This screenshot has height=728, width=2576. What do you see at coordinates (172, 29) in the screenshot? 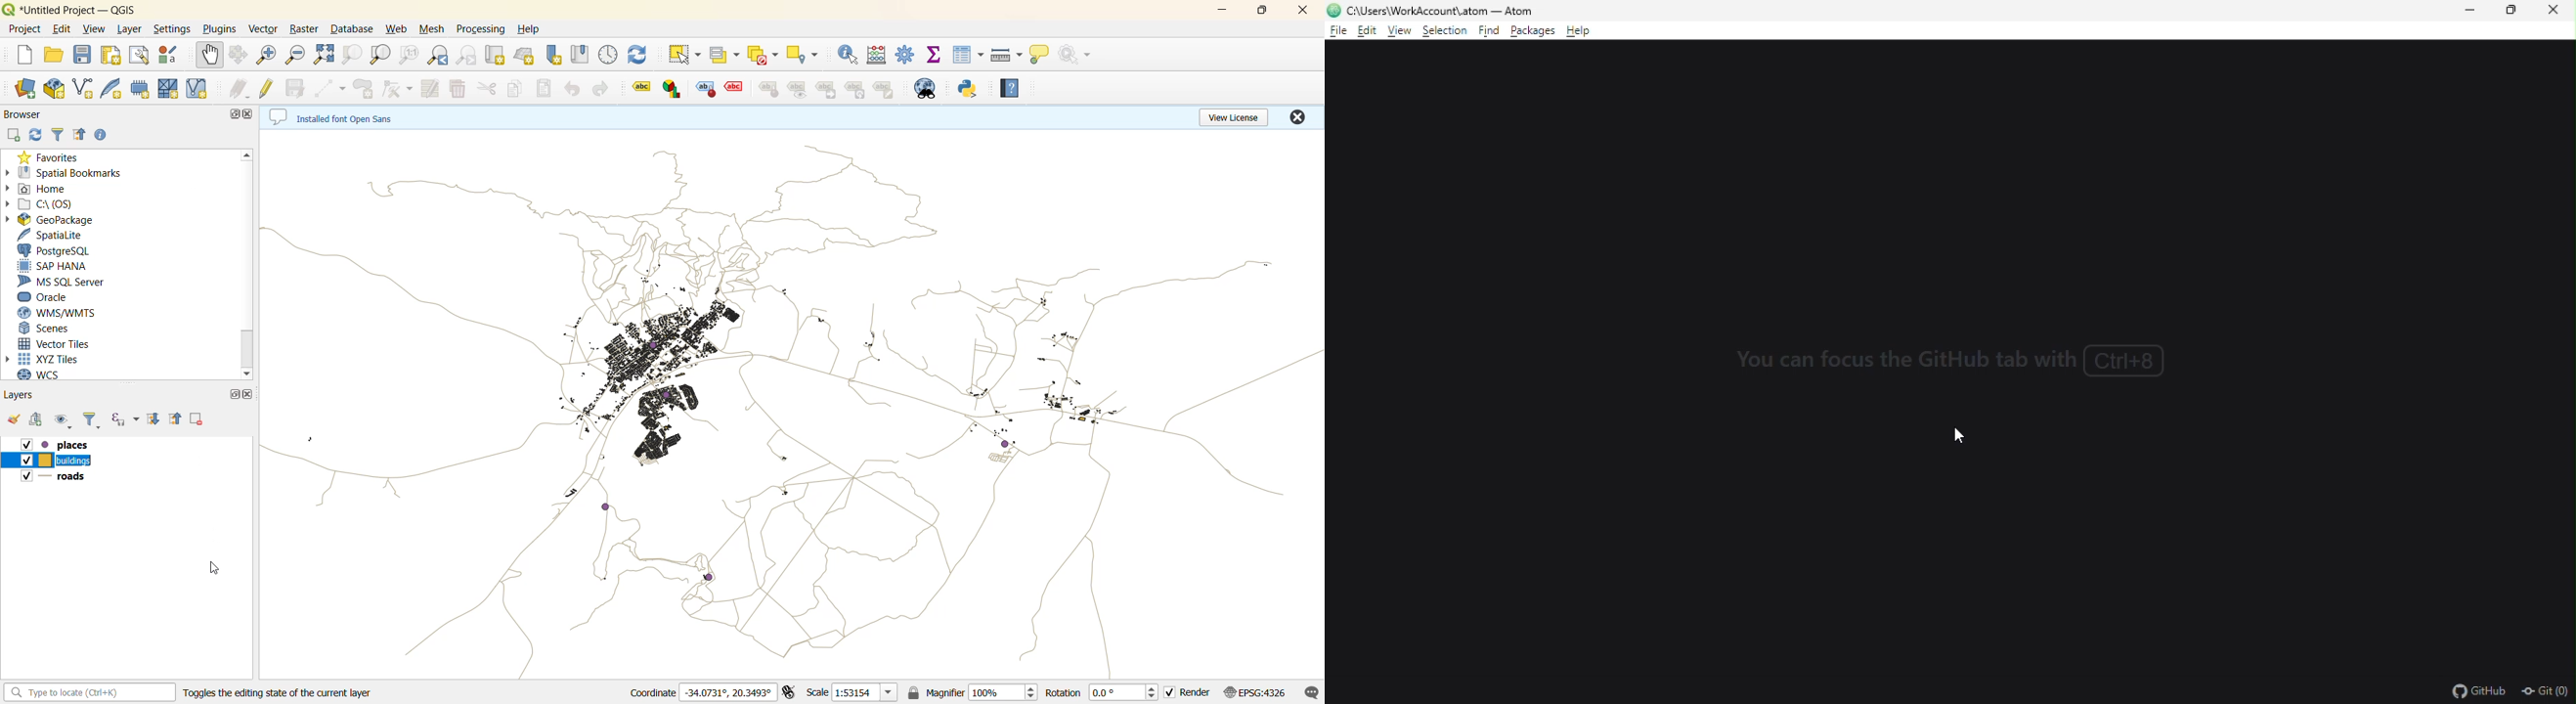
I see `settings` at bounding box center [172, 29].